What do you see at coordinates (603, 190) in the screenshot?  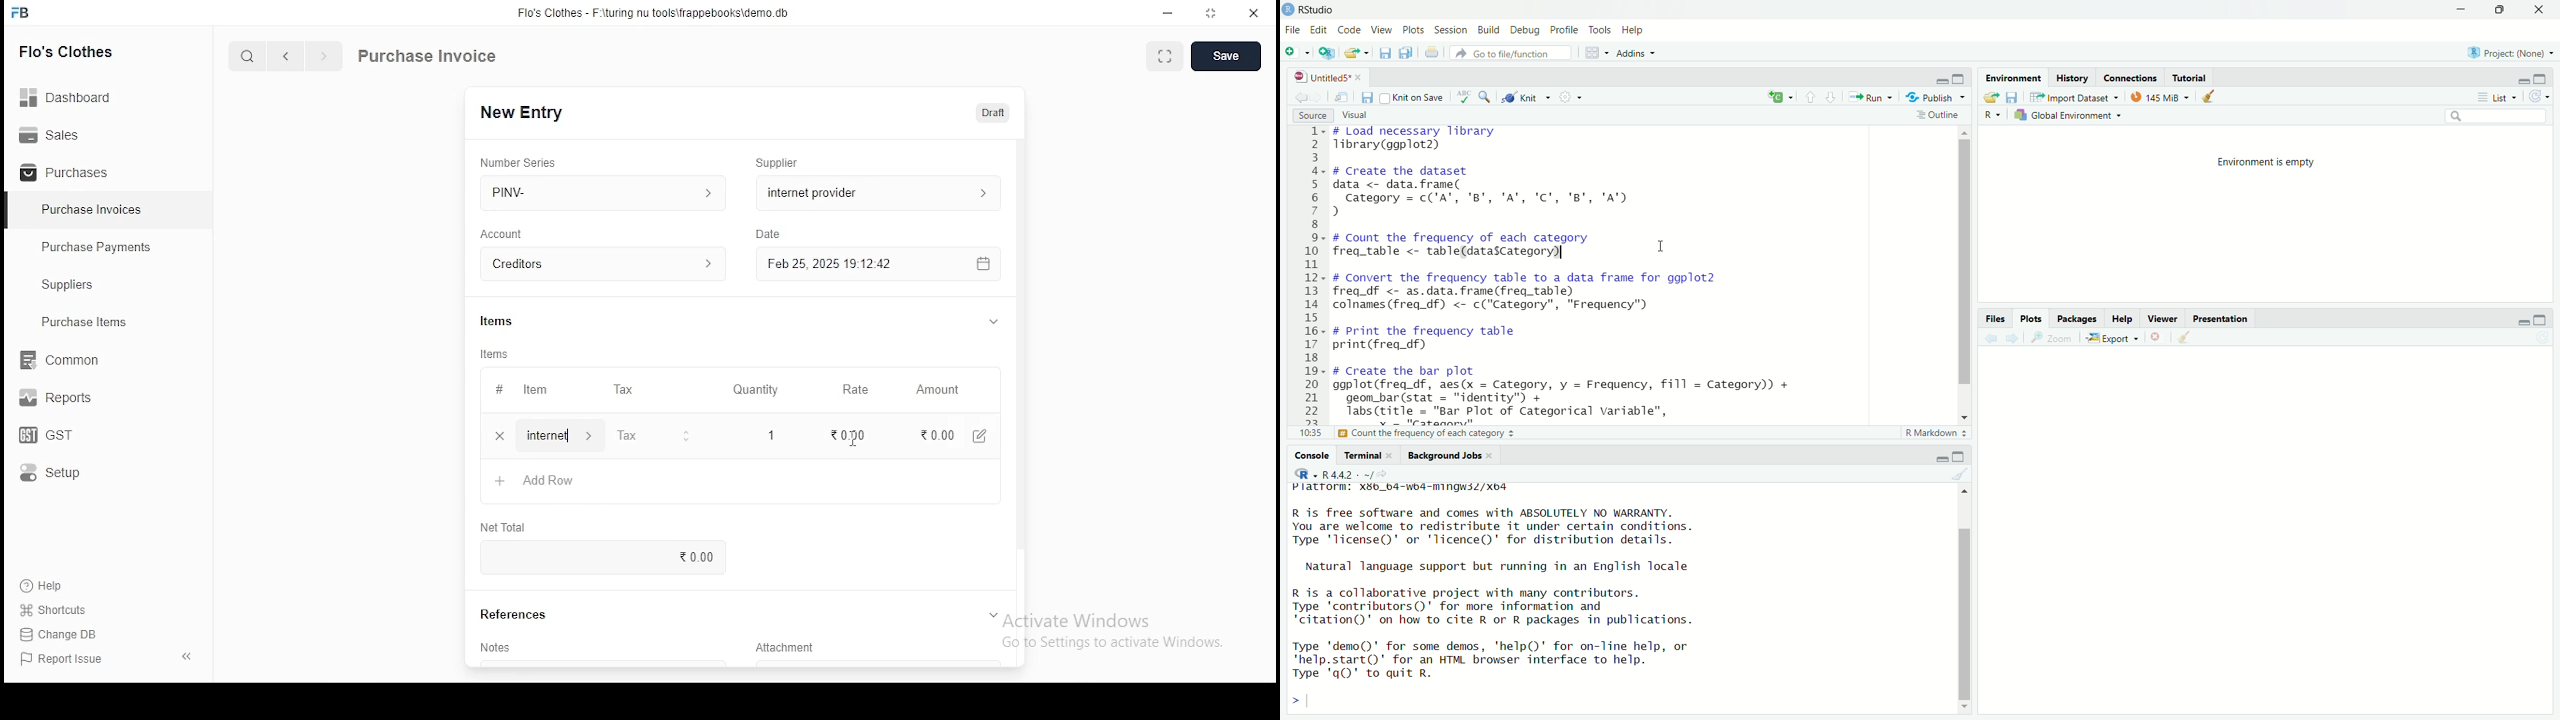 I see `PINV` at bounding box center [603, 190].